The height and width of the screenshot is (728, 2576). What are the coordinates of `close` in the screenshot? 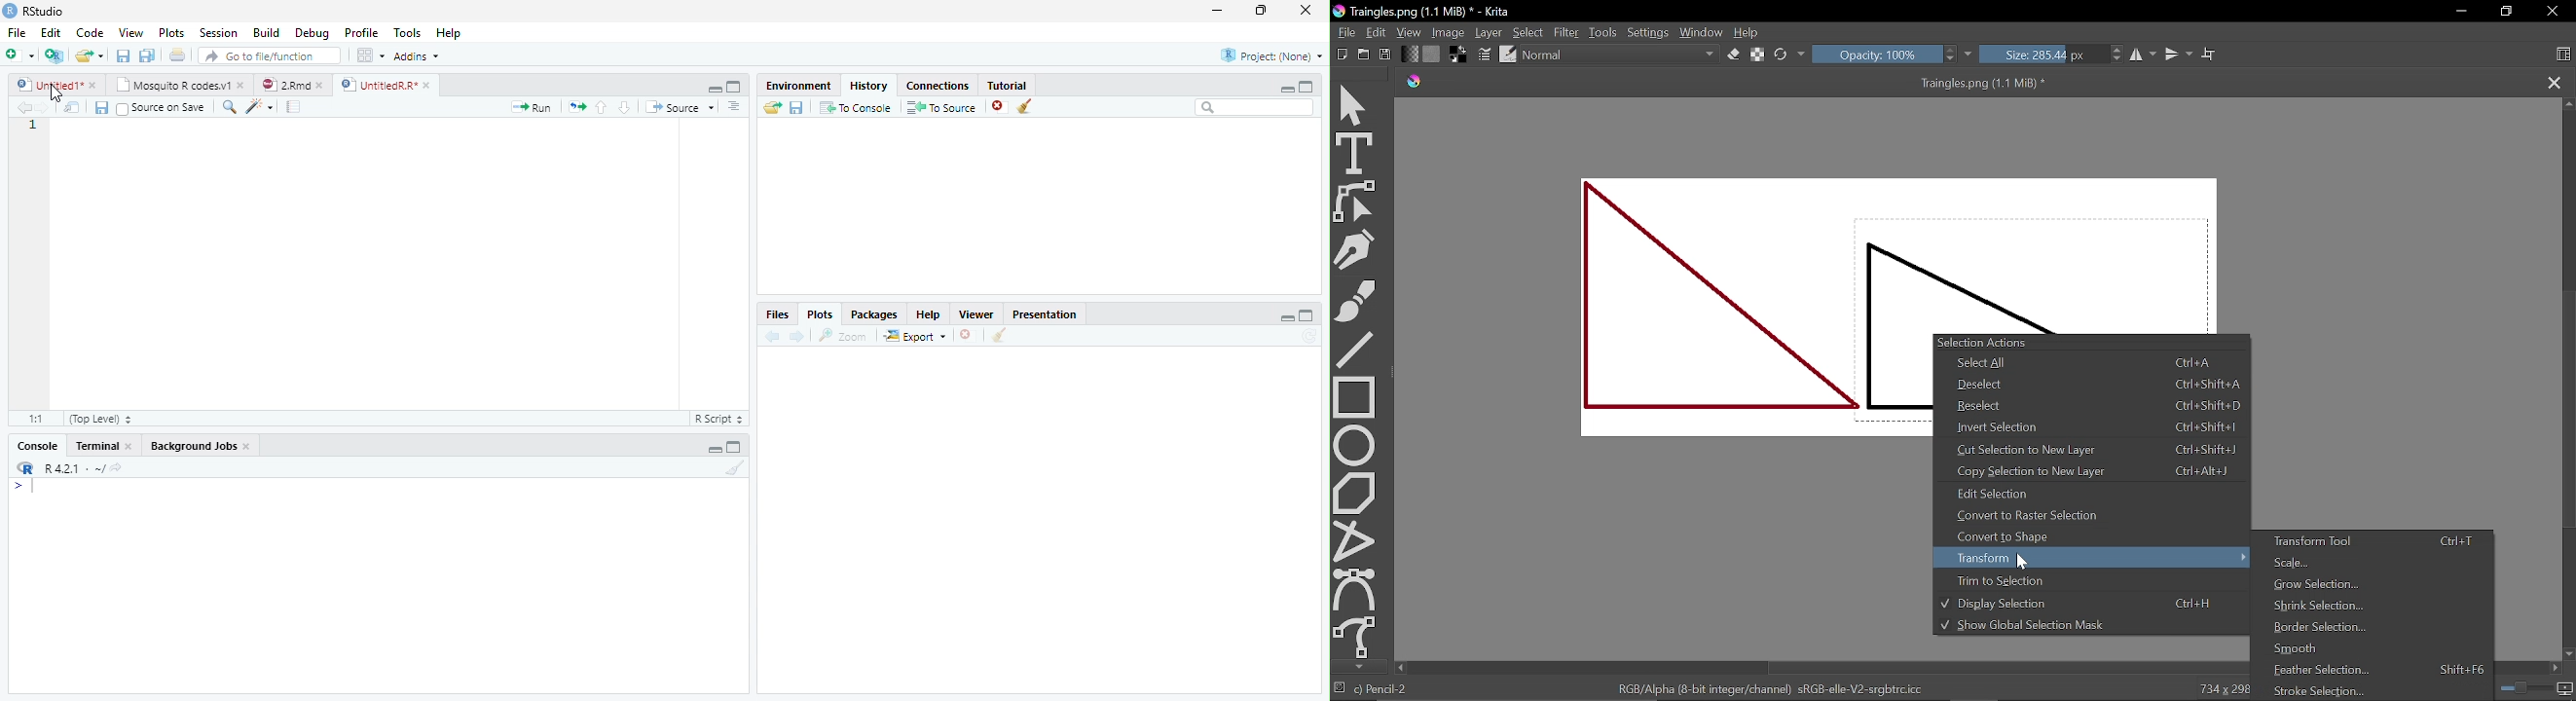 It's located at (320, 86).